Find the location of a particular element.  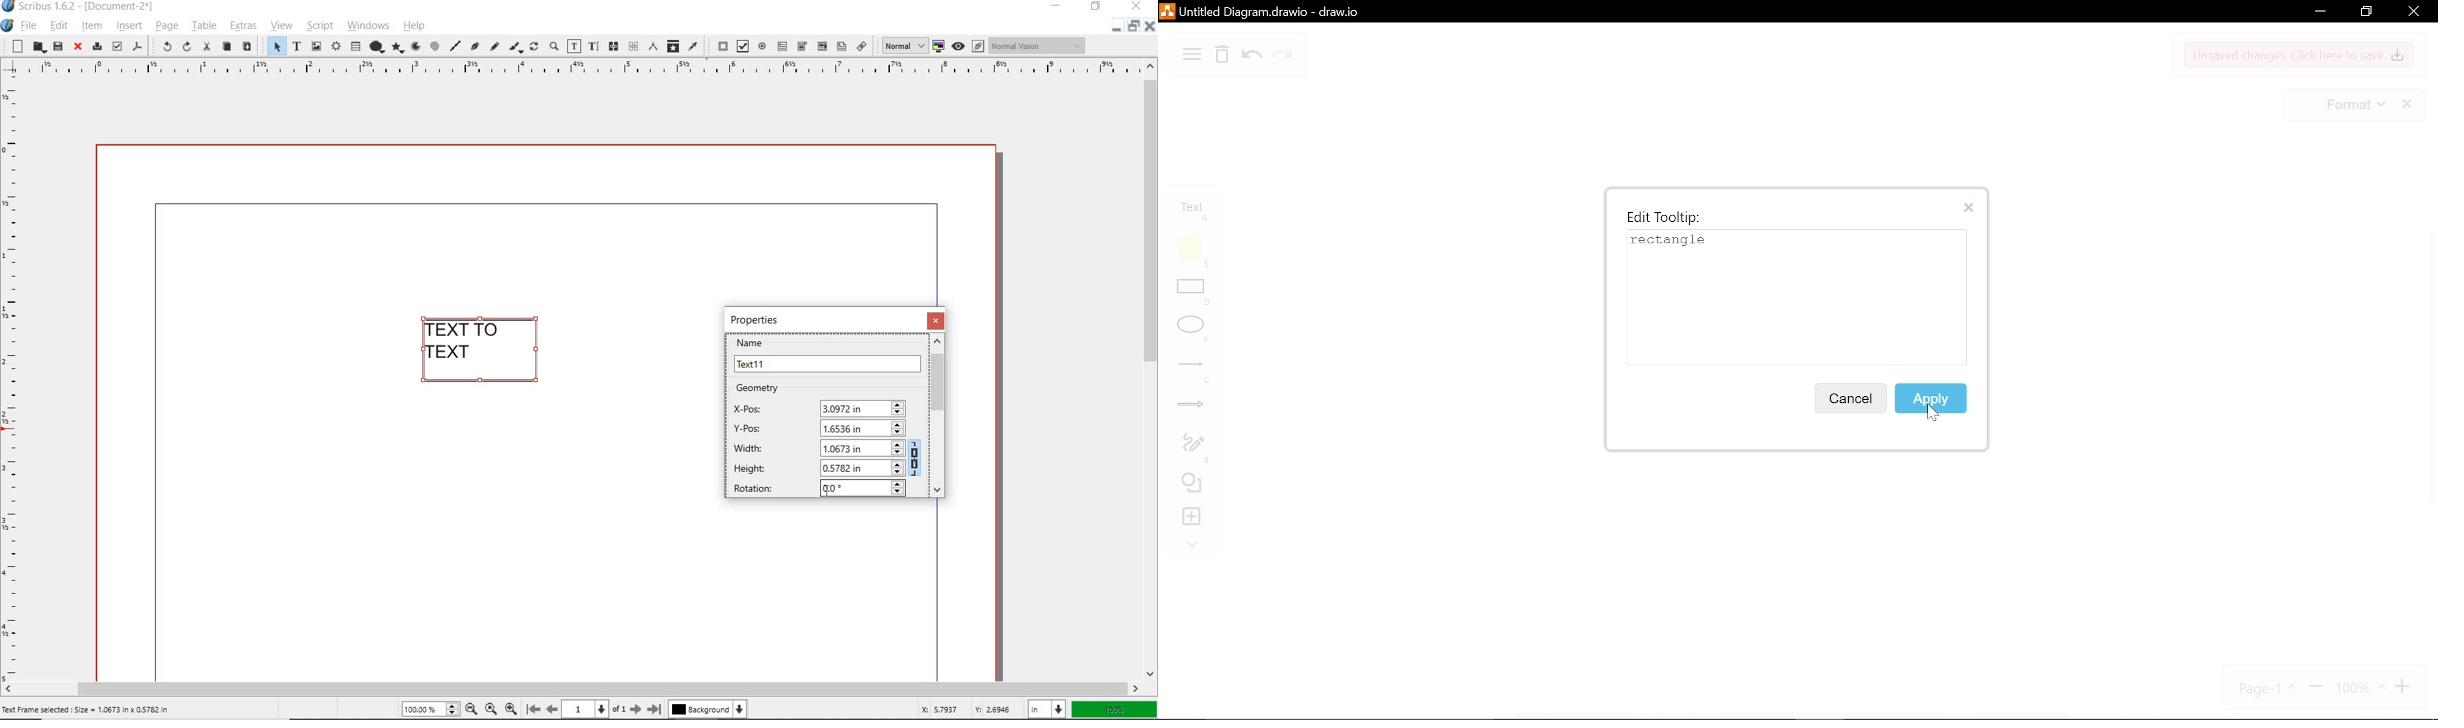

SCROLLBAR is located at coordinates (939, 416).